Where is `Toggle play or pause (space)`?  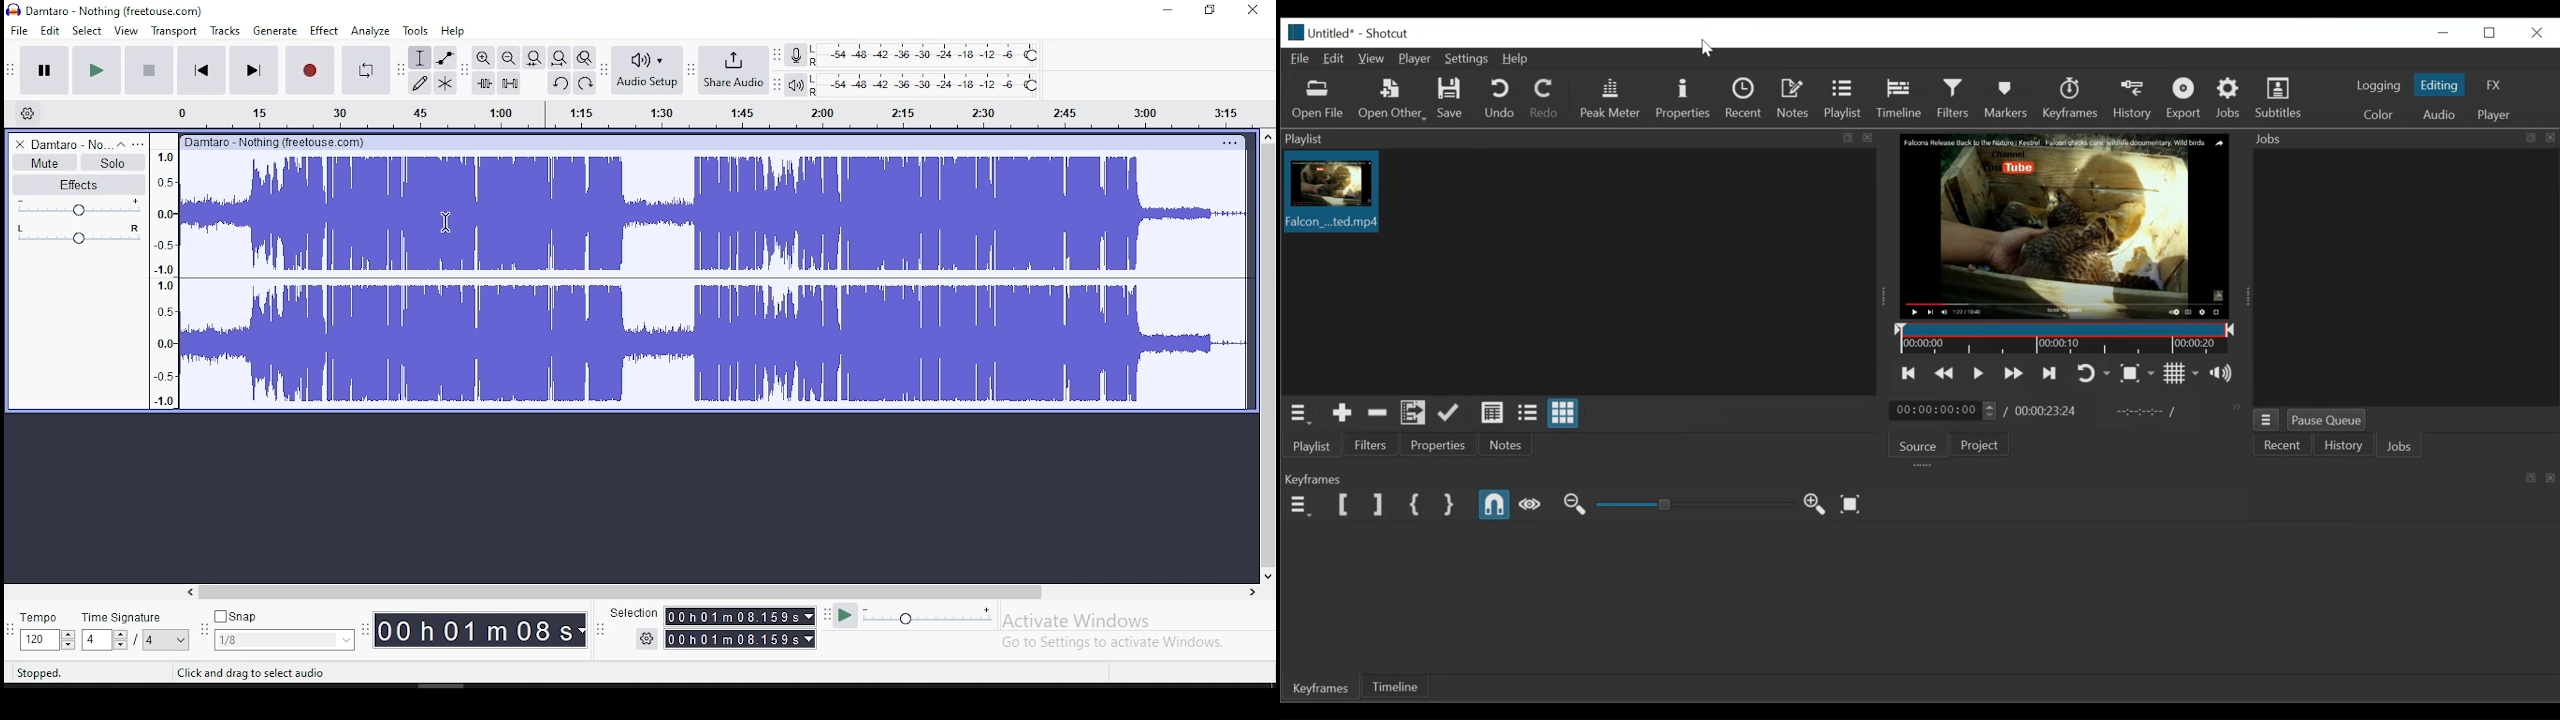 Toggle play or pause (space) is located at coordinates (1979, 372).